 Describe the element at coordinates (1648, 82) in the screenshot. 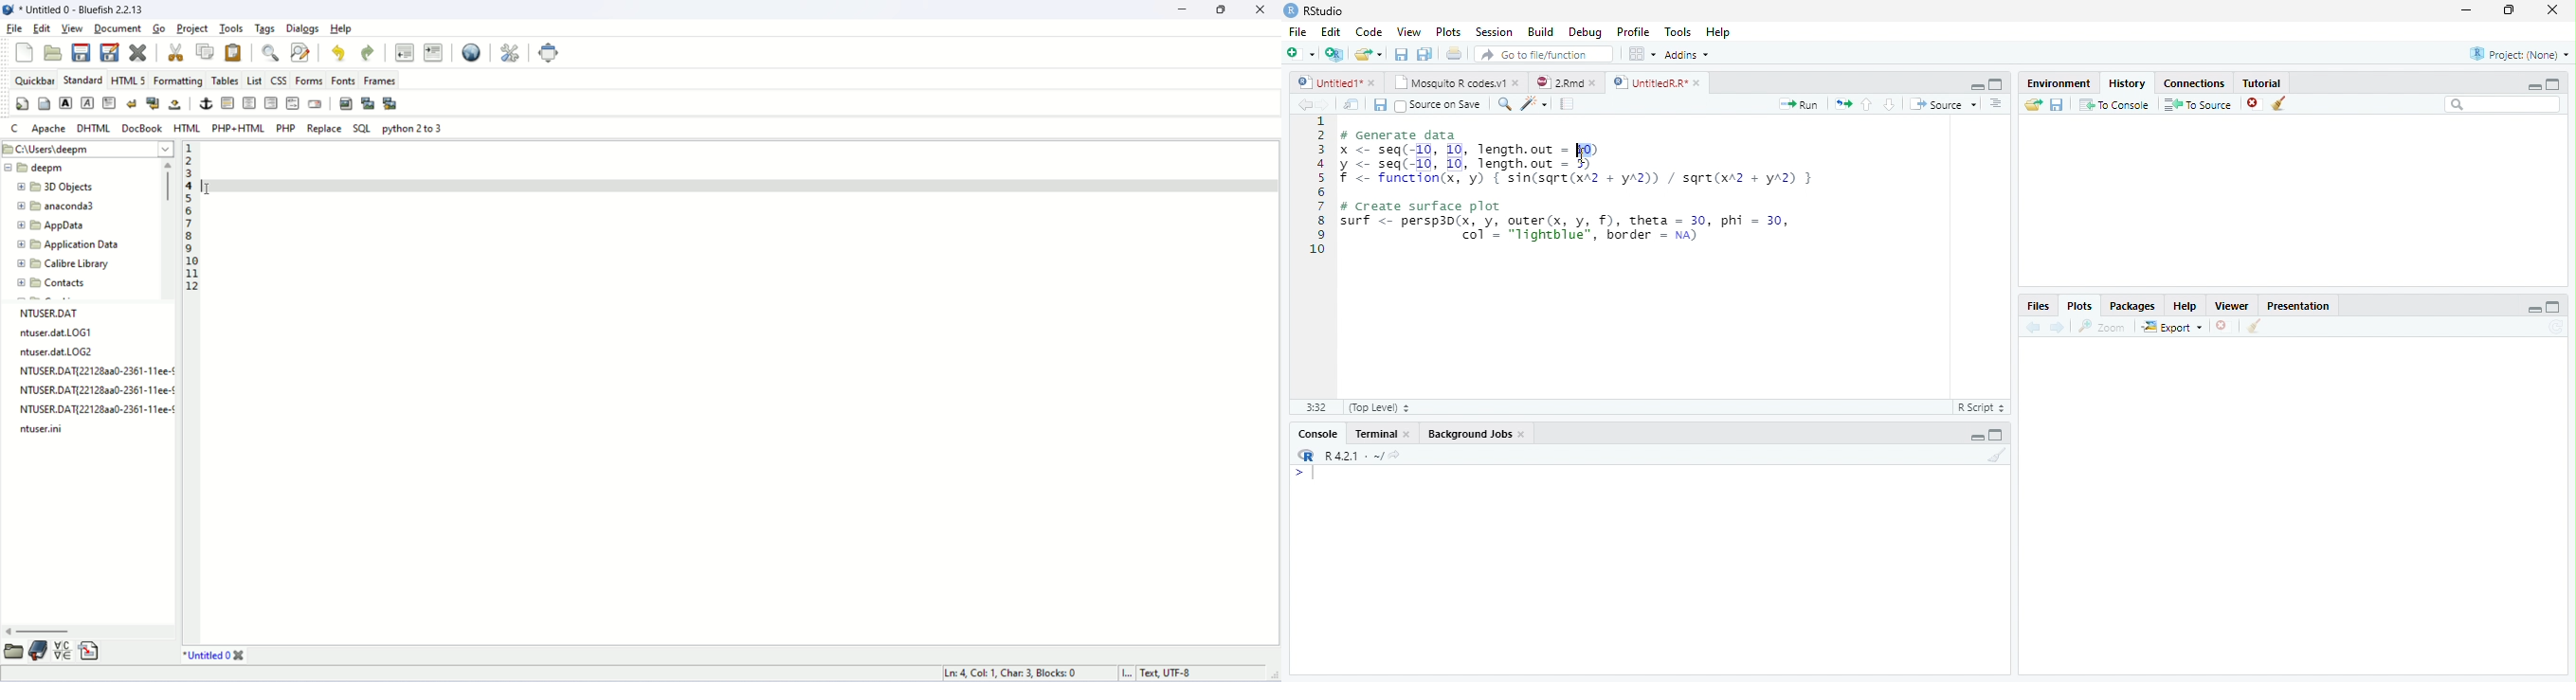

I see `UntitledR.R*` at that location.